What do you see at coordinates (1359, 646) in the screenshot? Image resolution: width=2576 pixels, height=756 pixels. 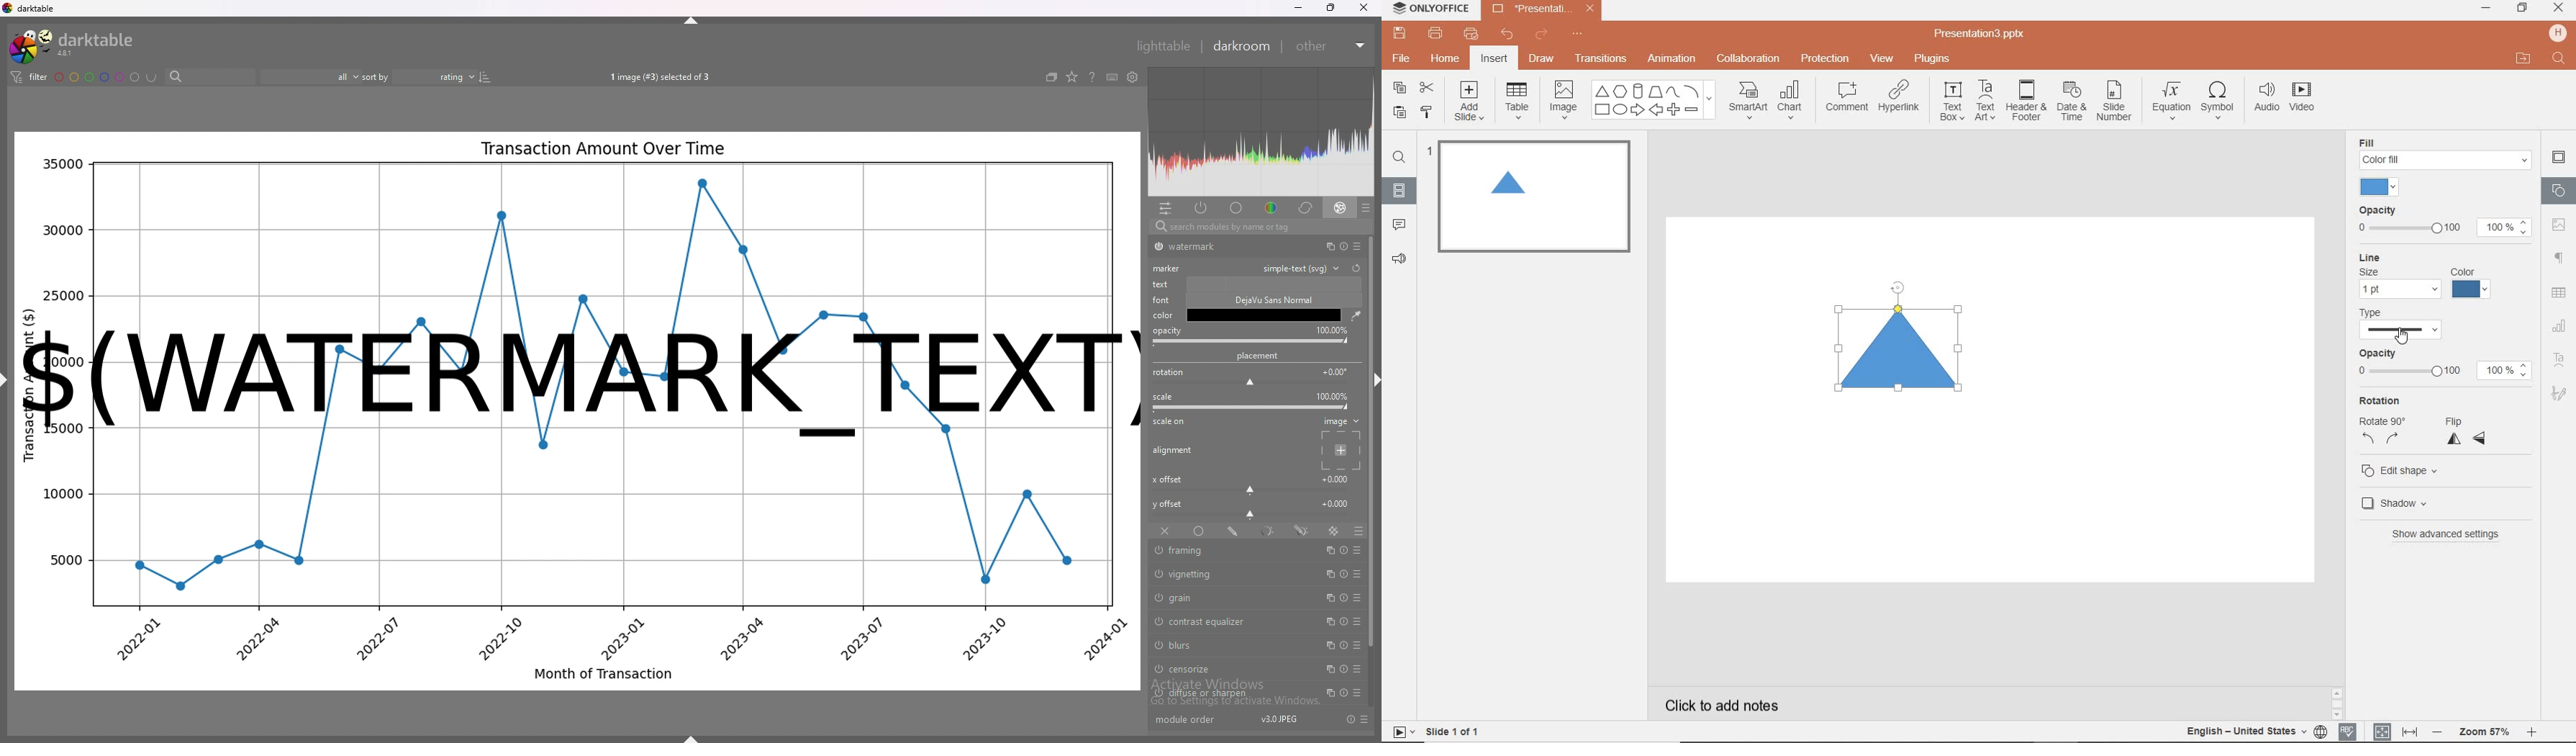 I see `presets` at bounding box center [1359, 646].